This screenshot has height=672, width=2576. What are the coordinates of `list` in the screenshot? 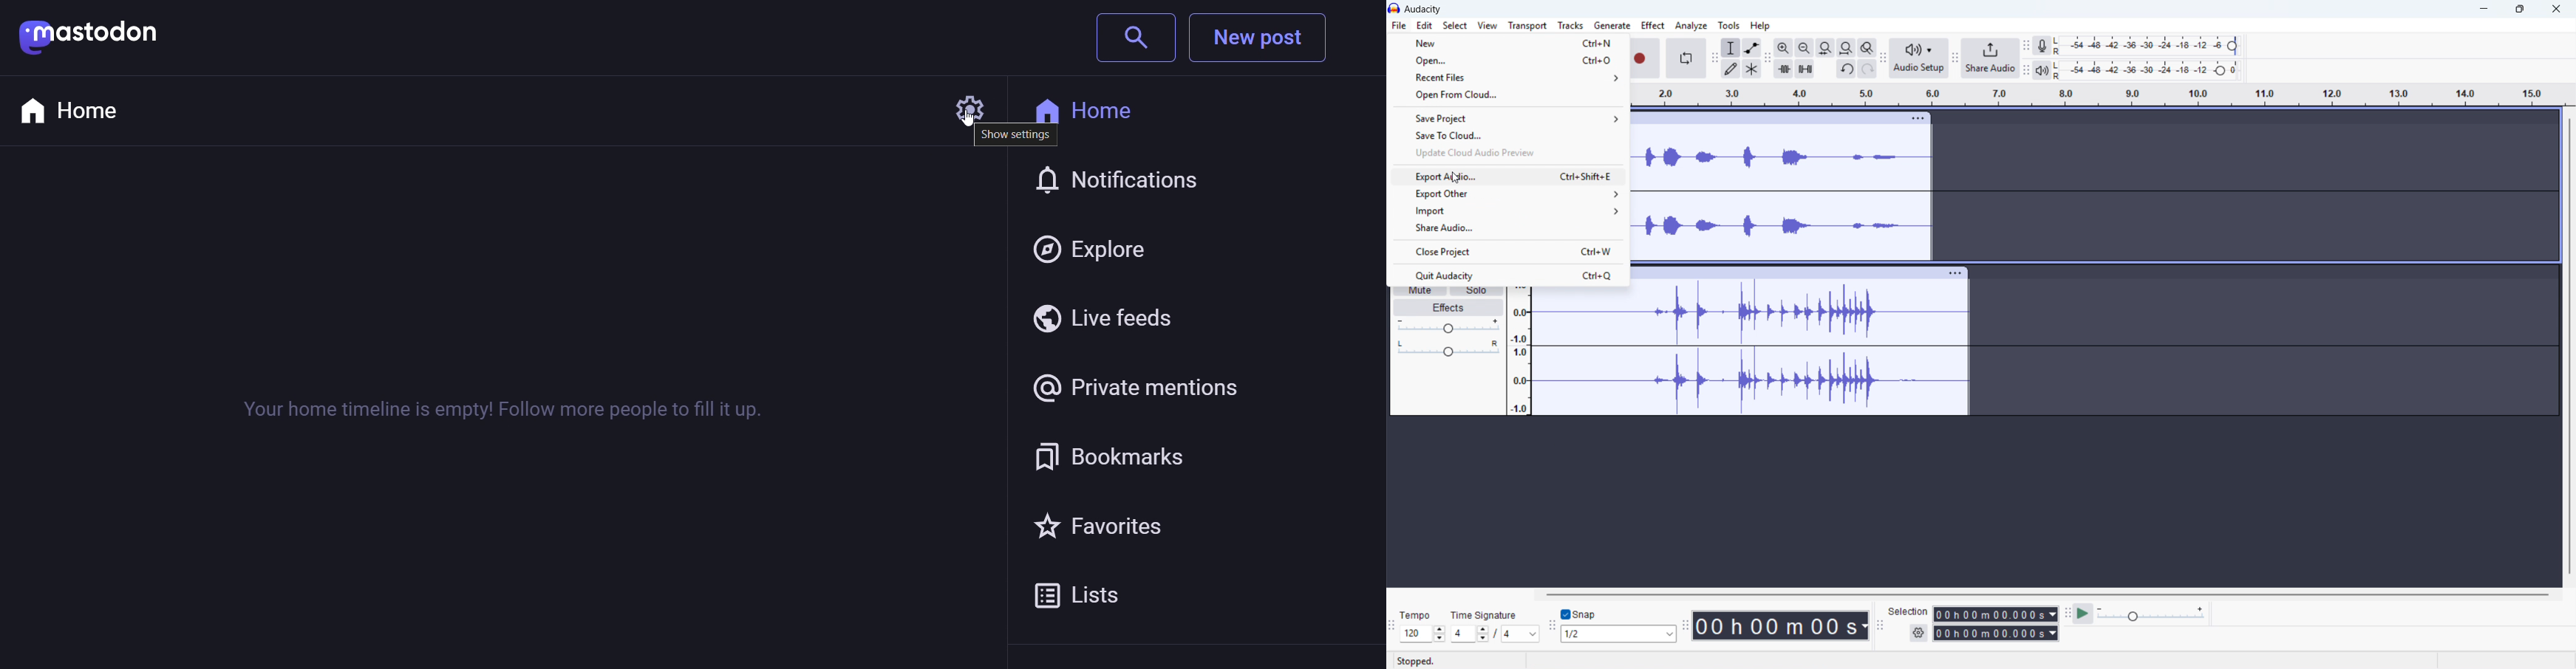 It's located at (1090, 594).